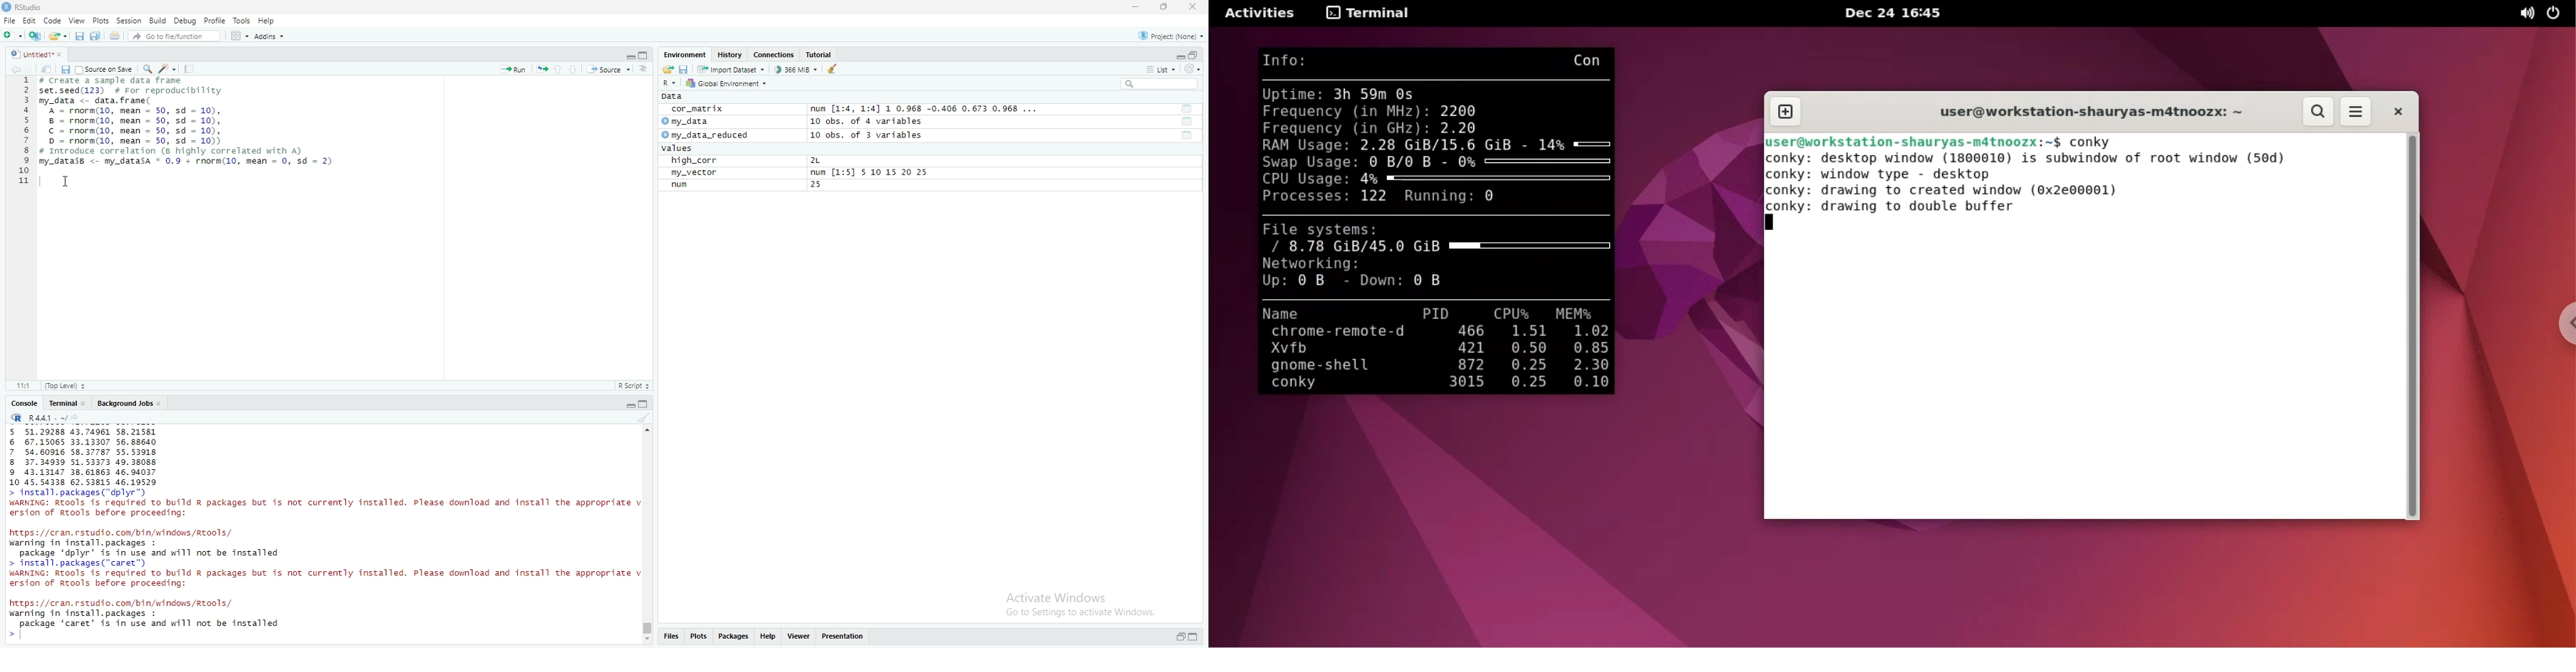 Image resolution: width=2576 pixels, height=672 pixels. What do you see at coordinates (17, 418) in the screenshot?
I see `R` at bounding box center [17, 418].